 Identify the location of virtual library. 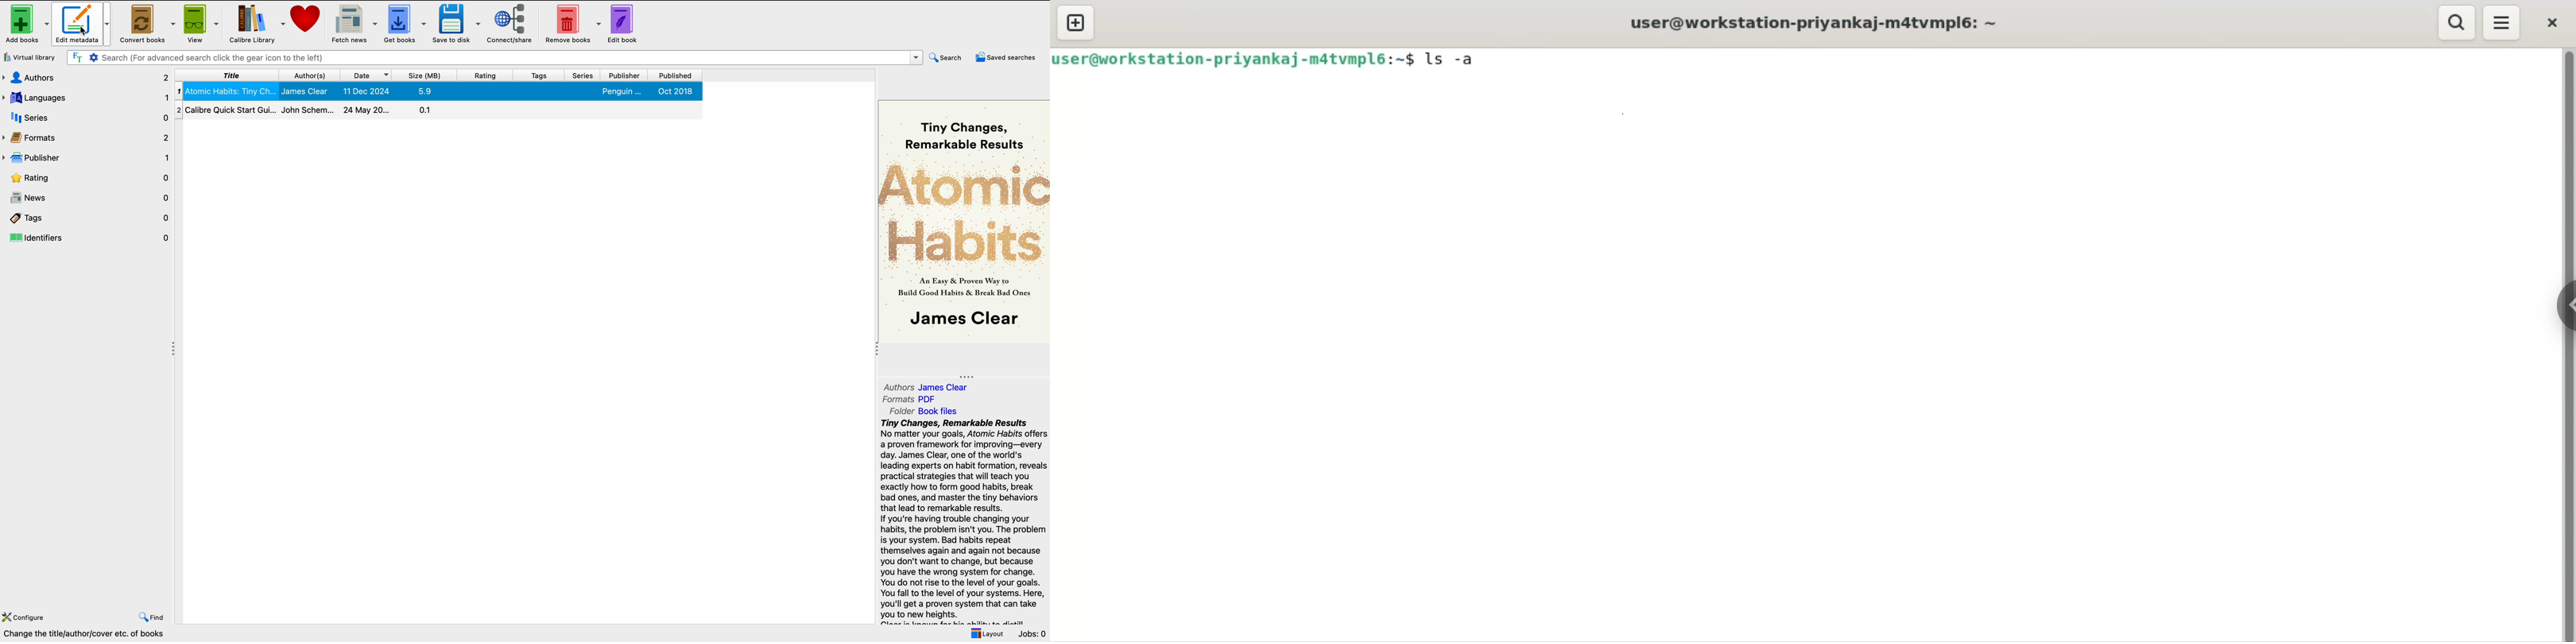
(31, 58).